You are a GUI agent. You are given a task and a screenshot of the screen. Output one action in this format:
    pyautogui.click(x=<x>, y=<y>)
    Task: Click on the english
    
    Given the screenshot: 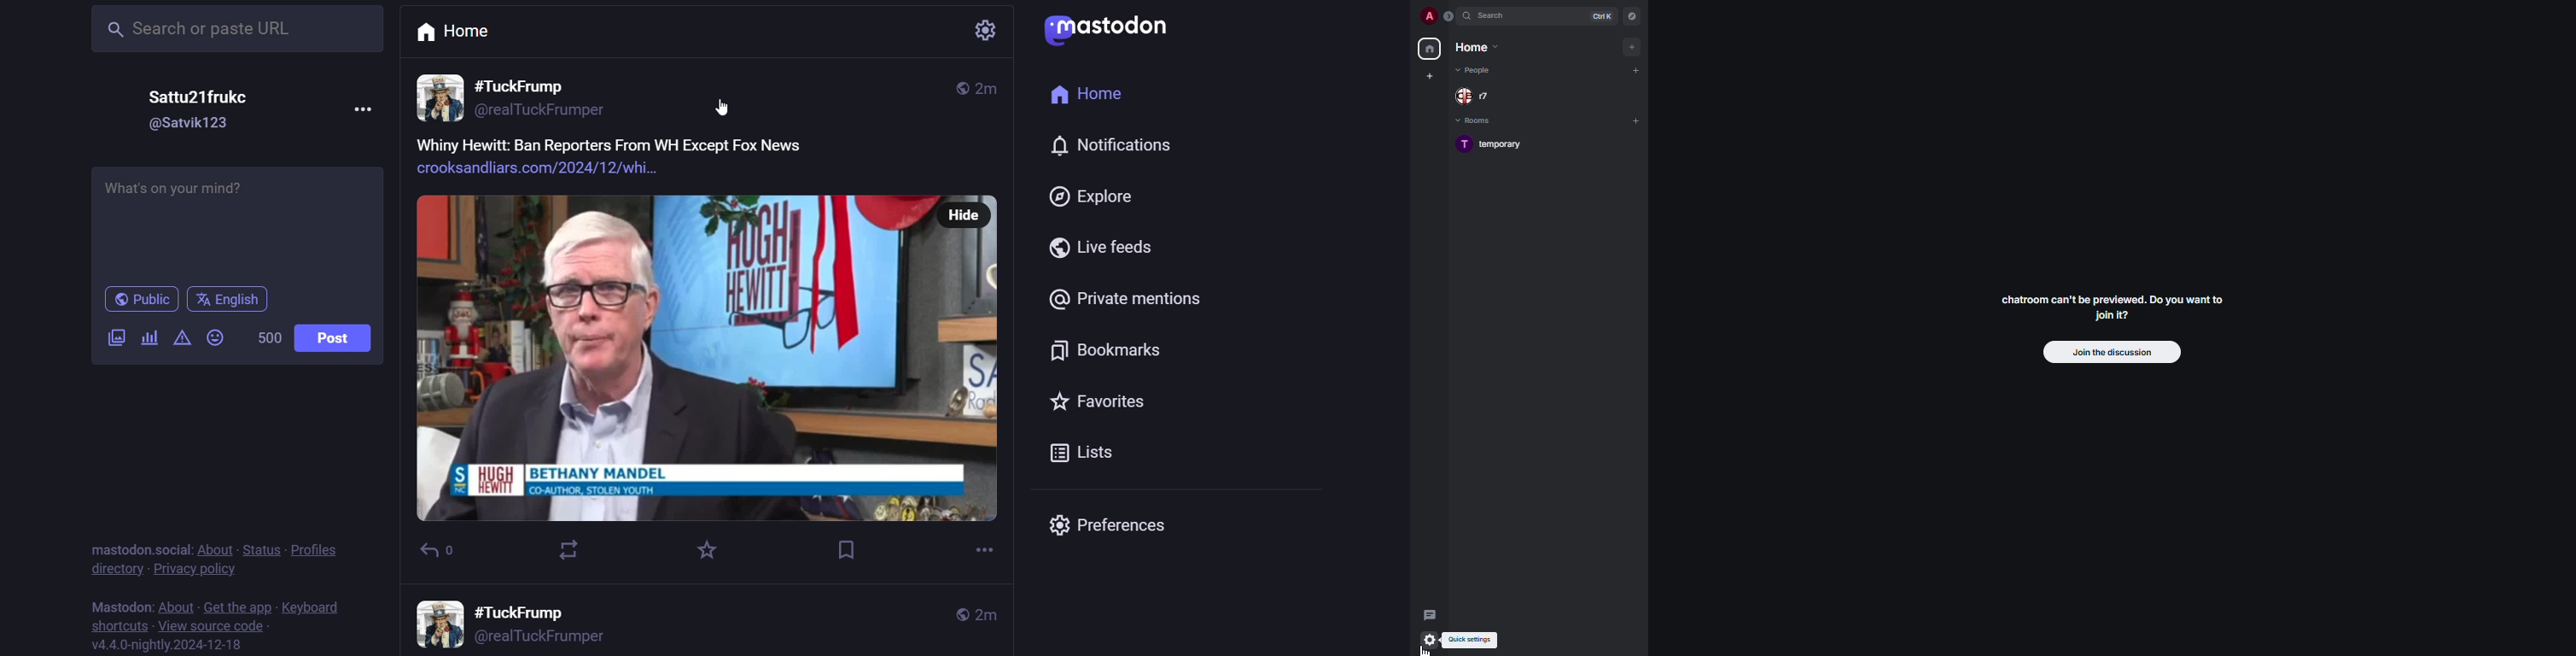 What is the action you would take?
    pyautogui.click(x=231, y=299)
    